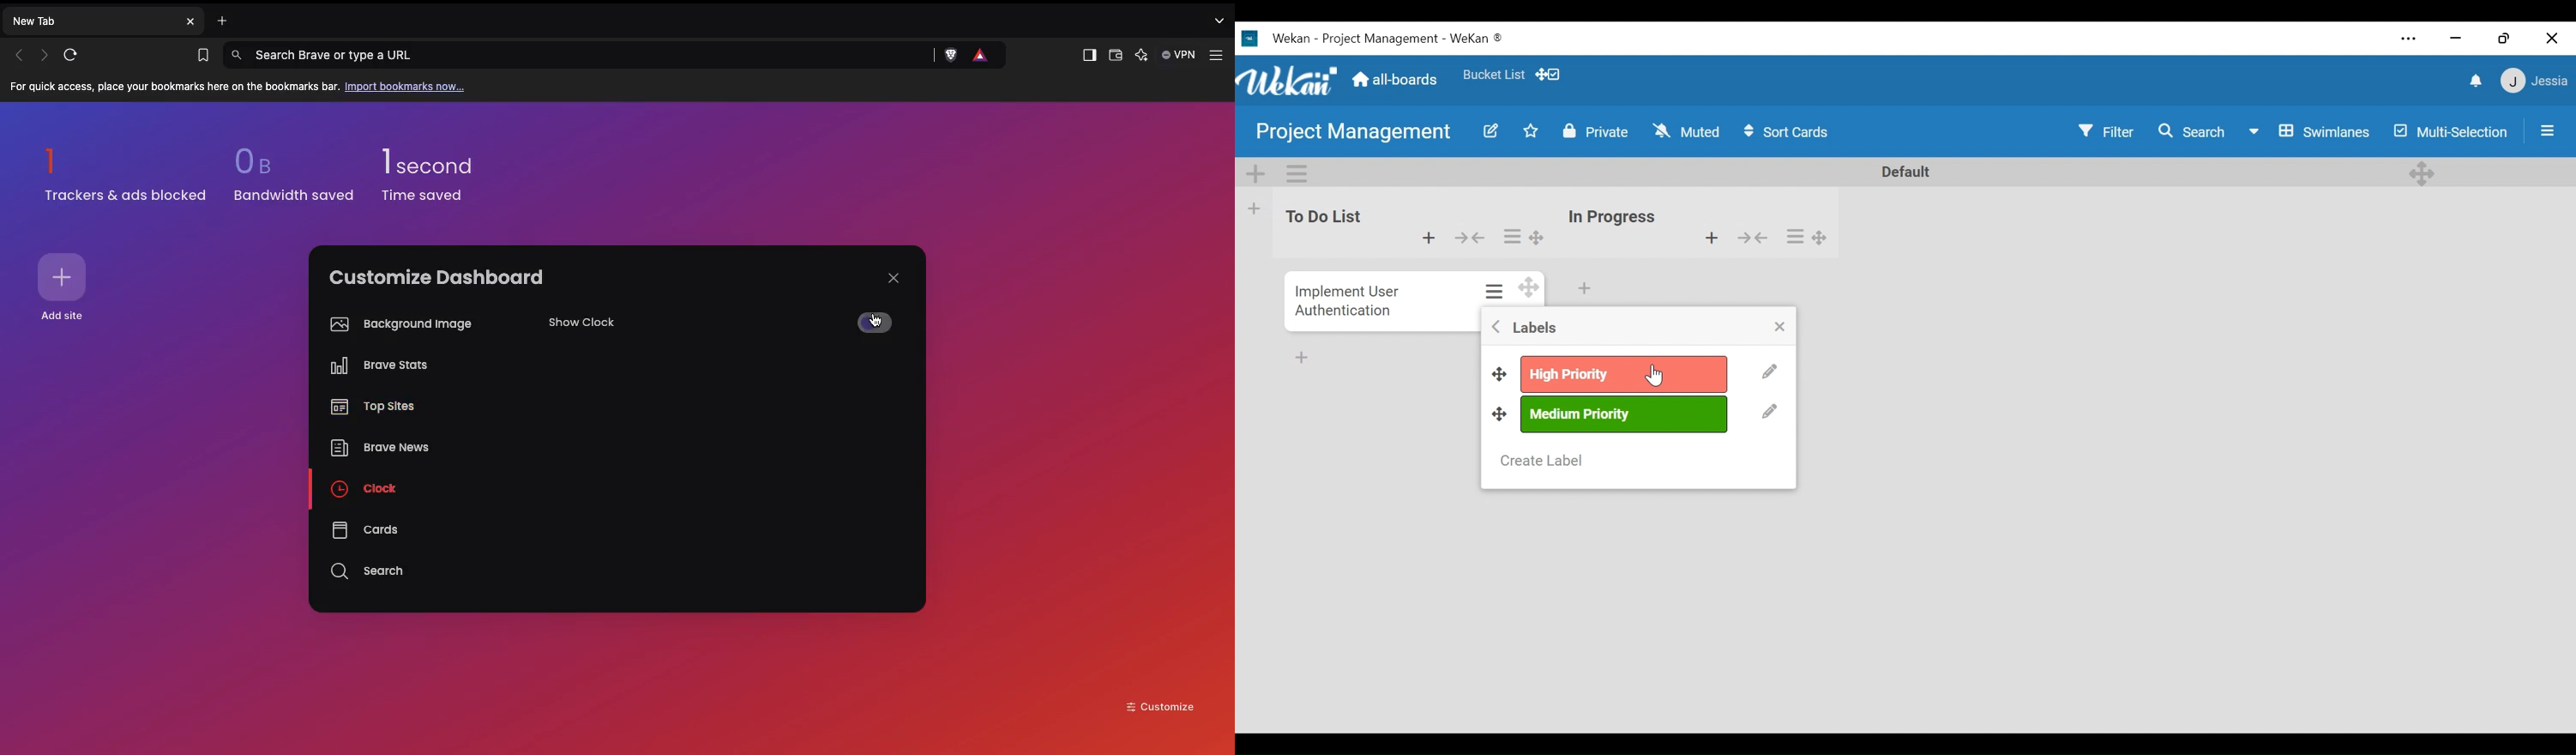 The height and width of the screenshot is (756, 2576). What do you see at coordinates (1625, 374) in the screenshot?
I see `High Priority` at bounding box center [1625, 374].